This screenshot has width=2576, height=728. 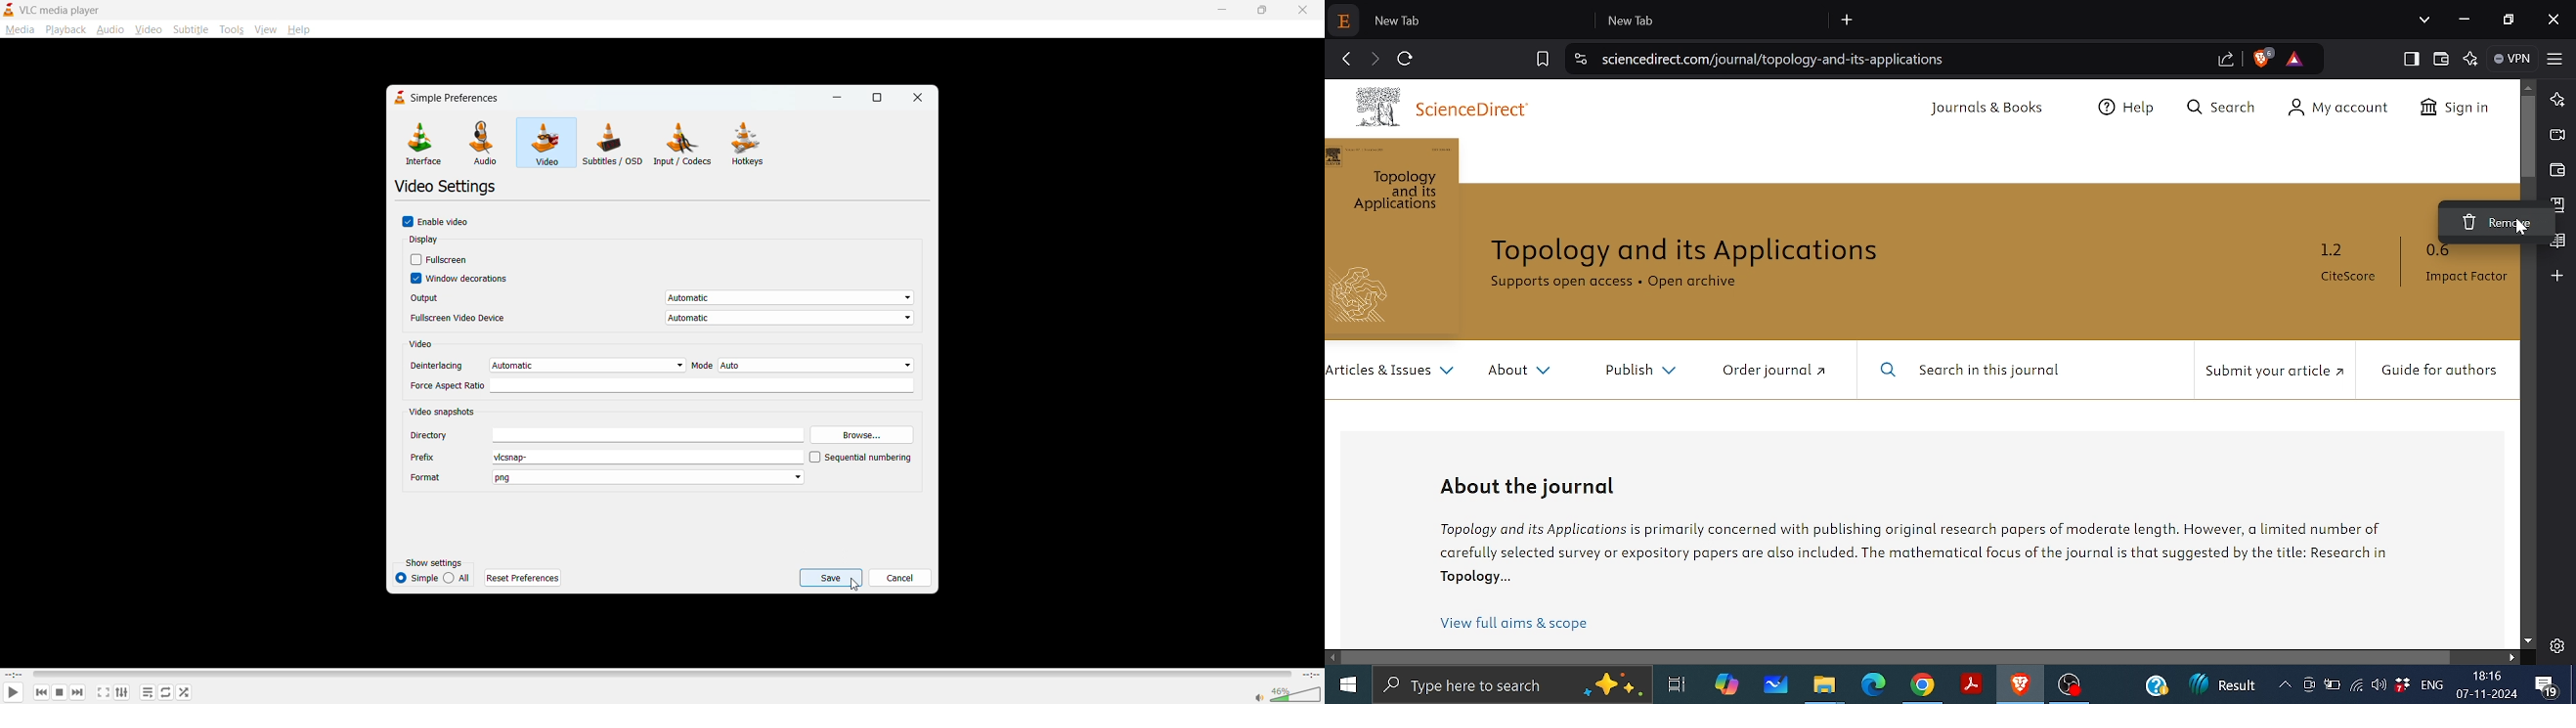 What do you see at coordinates (40, 692) in the screenshot?
I see `previous` at bounding box center [40, 692].